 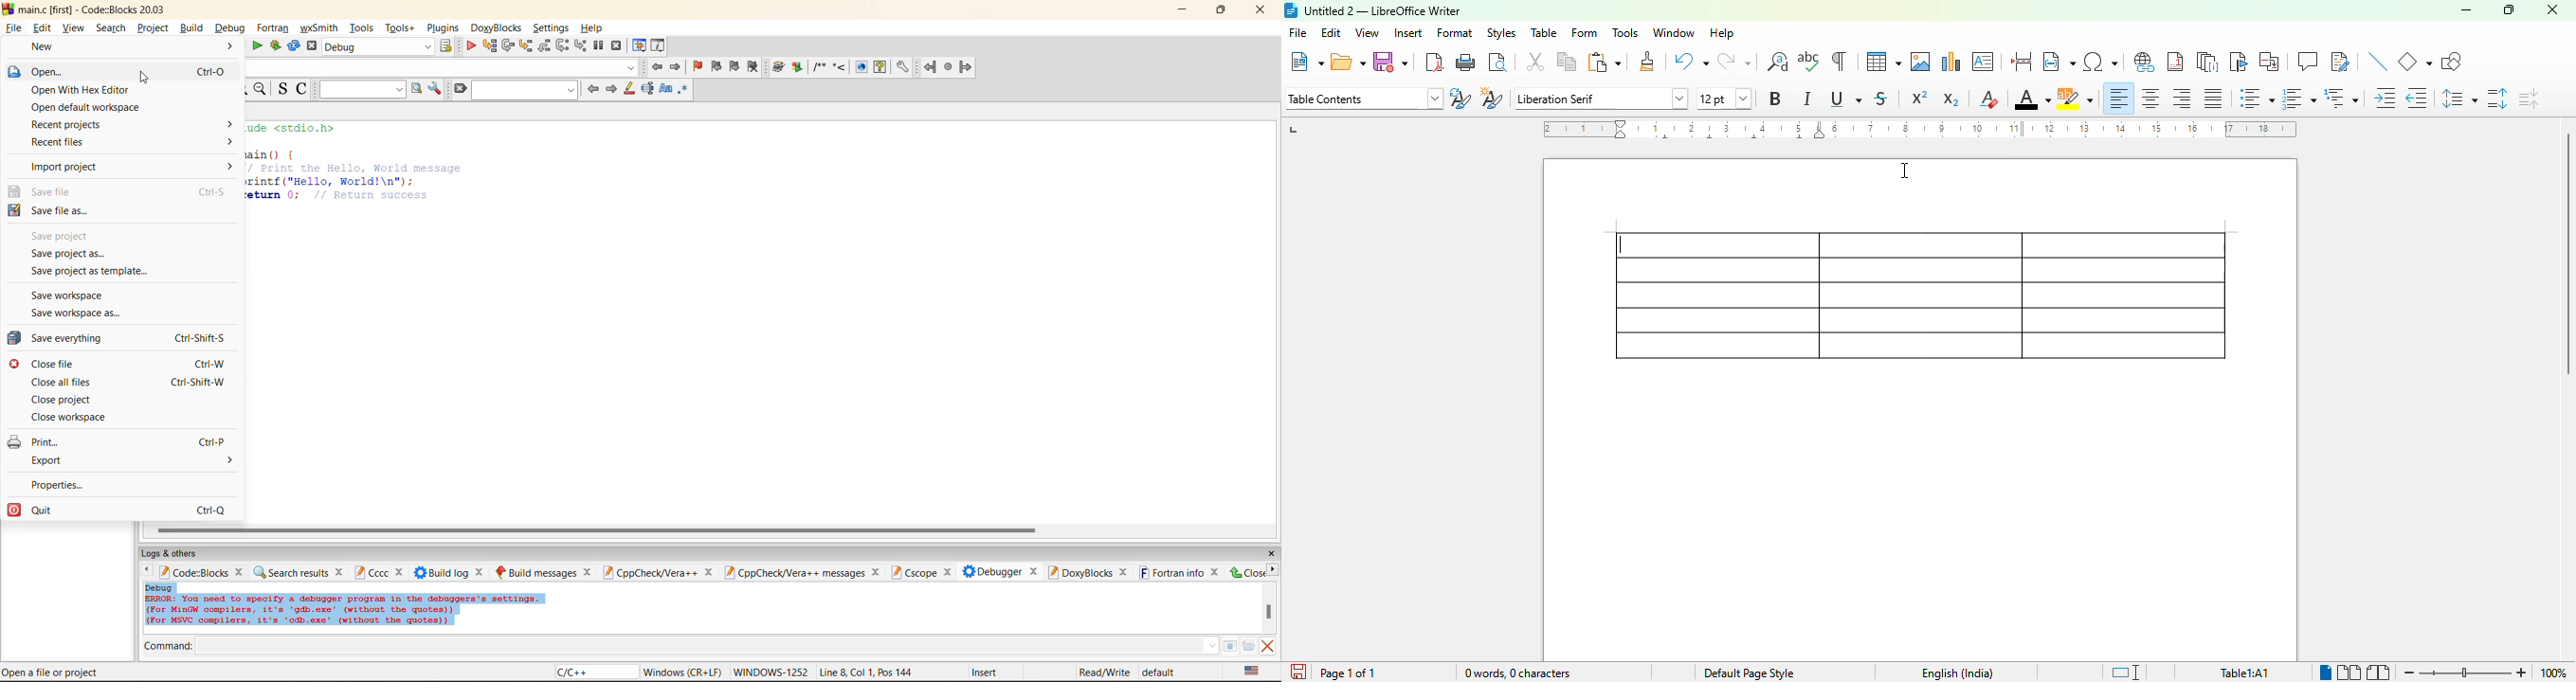 What do you see at coordinates (1692, 62) in the screenshot?
I see `undo` at bounding box center [1692, 62].